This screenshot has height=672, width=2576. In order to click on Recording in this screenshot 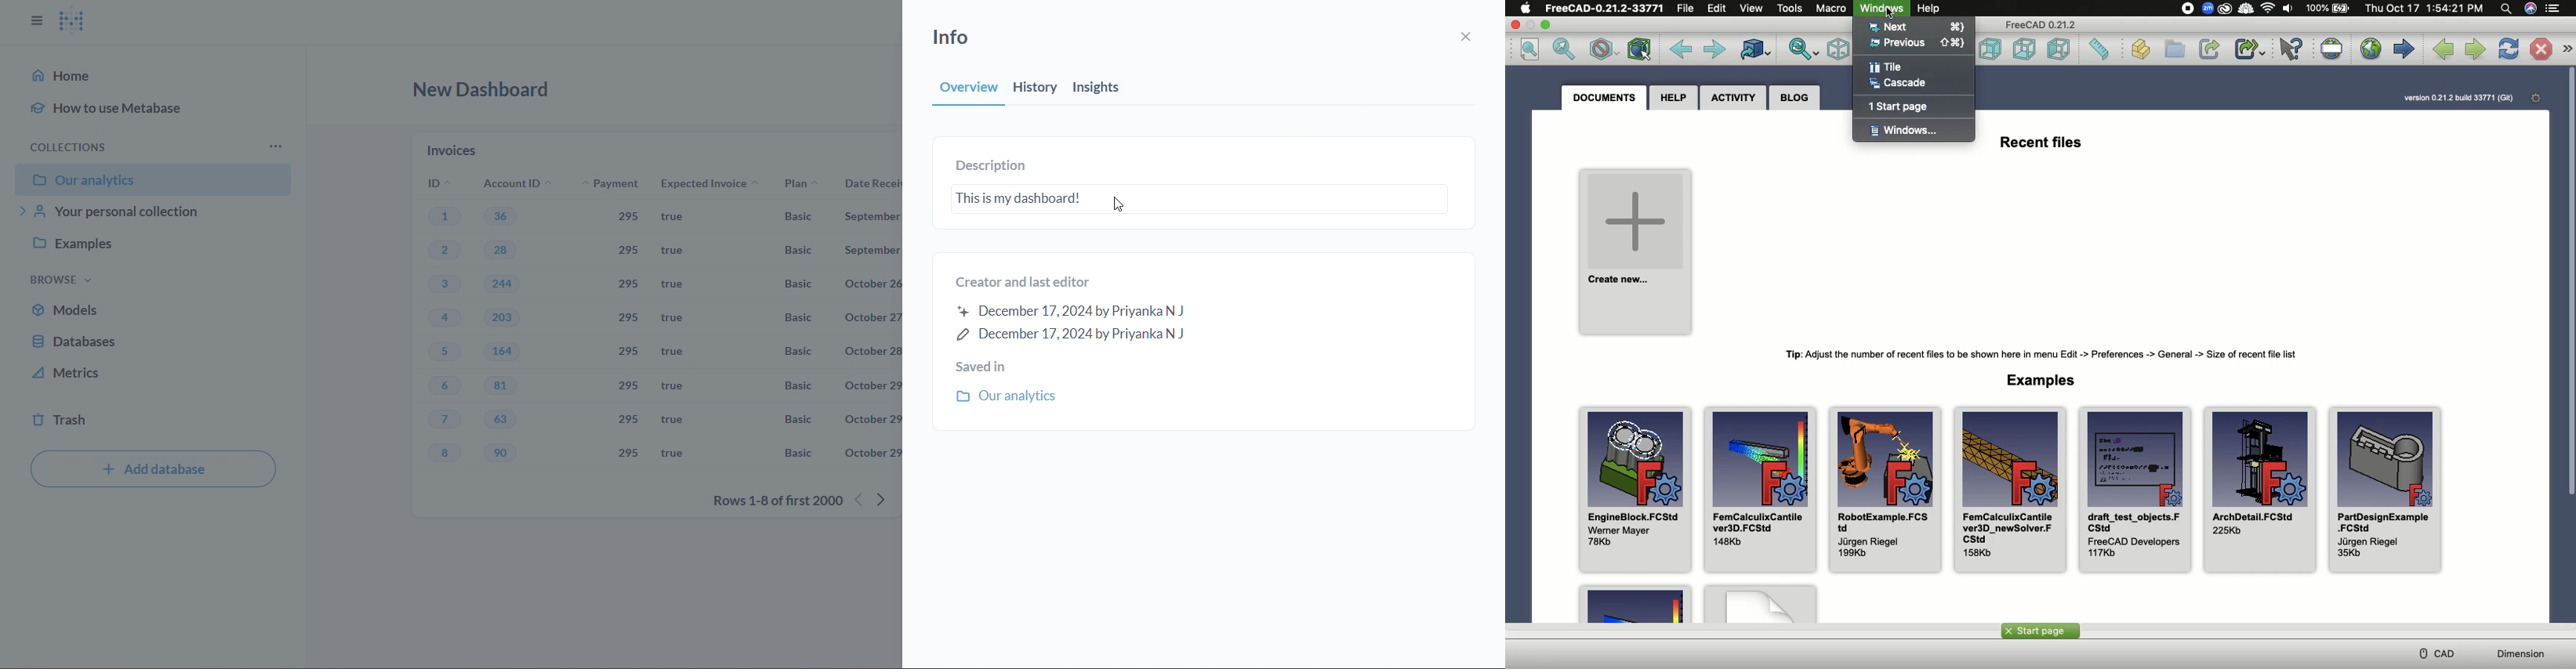, I will do `click(2184, 9)`.